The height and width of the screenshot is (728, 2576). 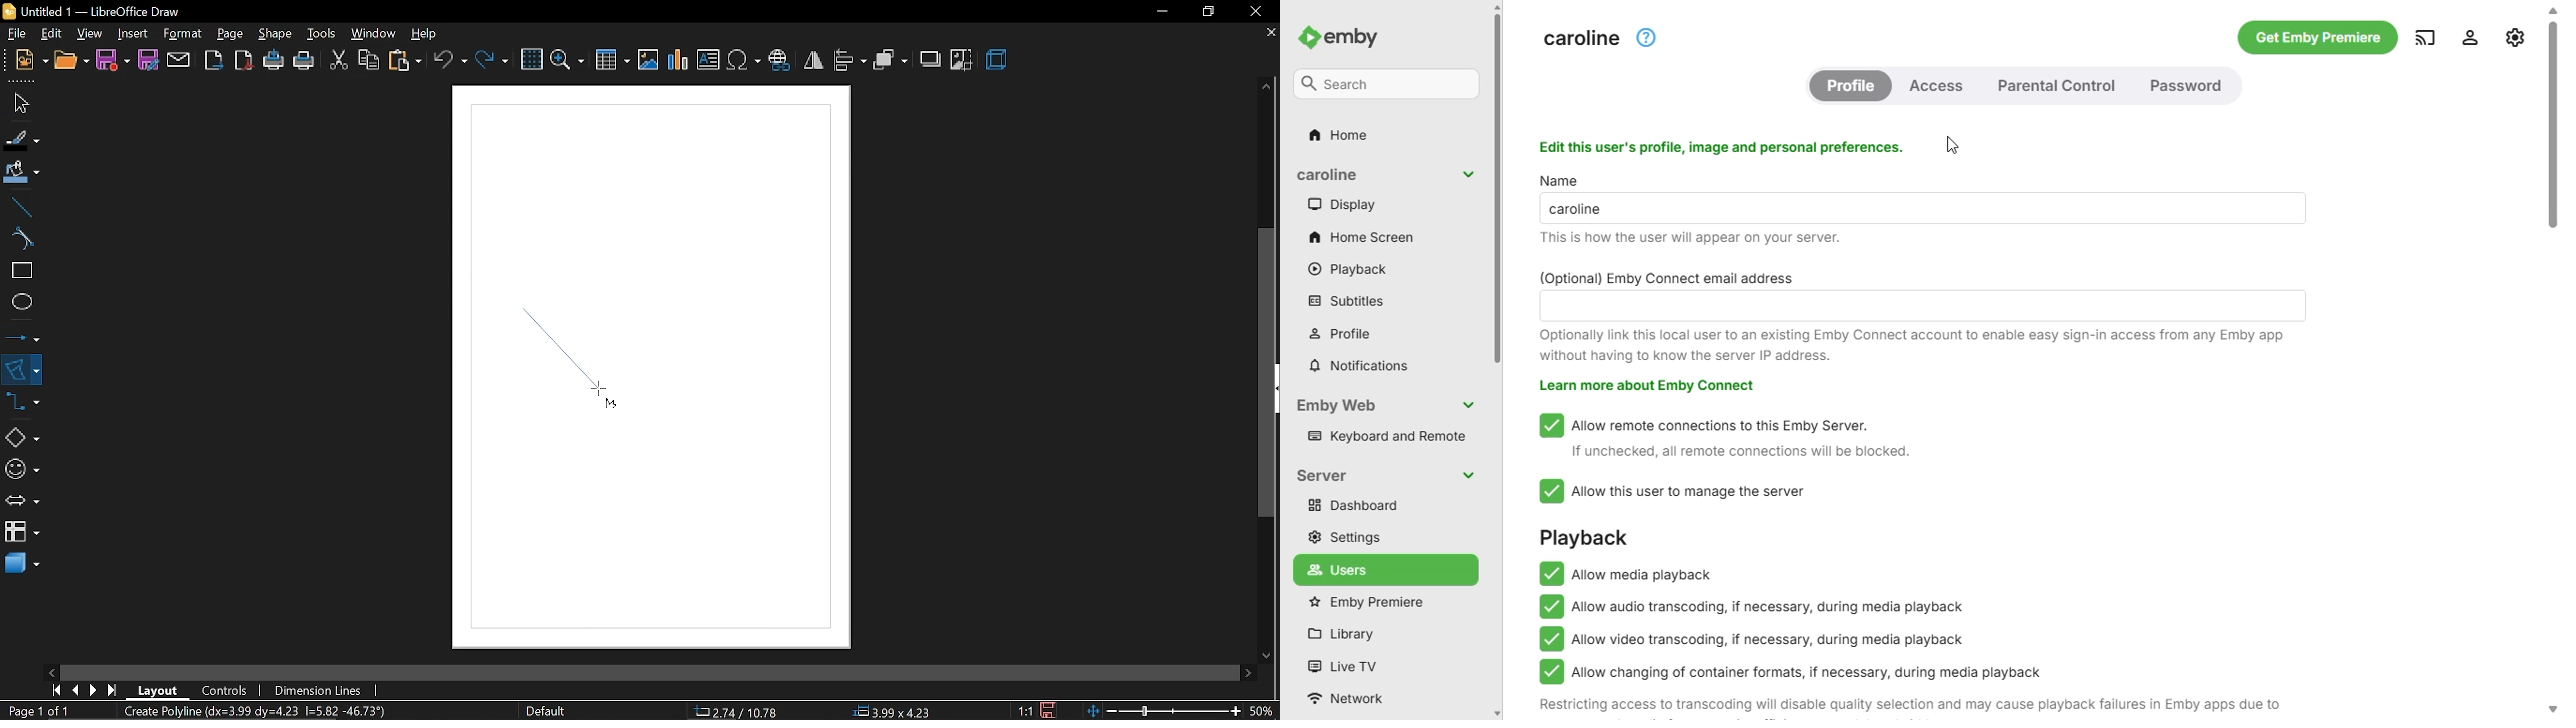 What do you see at coordinates (1851, 85) in the screenshot?
I see `profile` at bounding box center [1851, 85].